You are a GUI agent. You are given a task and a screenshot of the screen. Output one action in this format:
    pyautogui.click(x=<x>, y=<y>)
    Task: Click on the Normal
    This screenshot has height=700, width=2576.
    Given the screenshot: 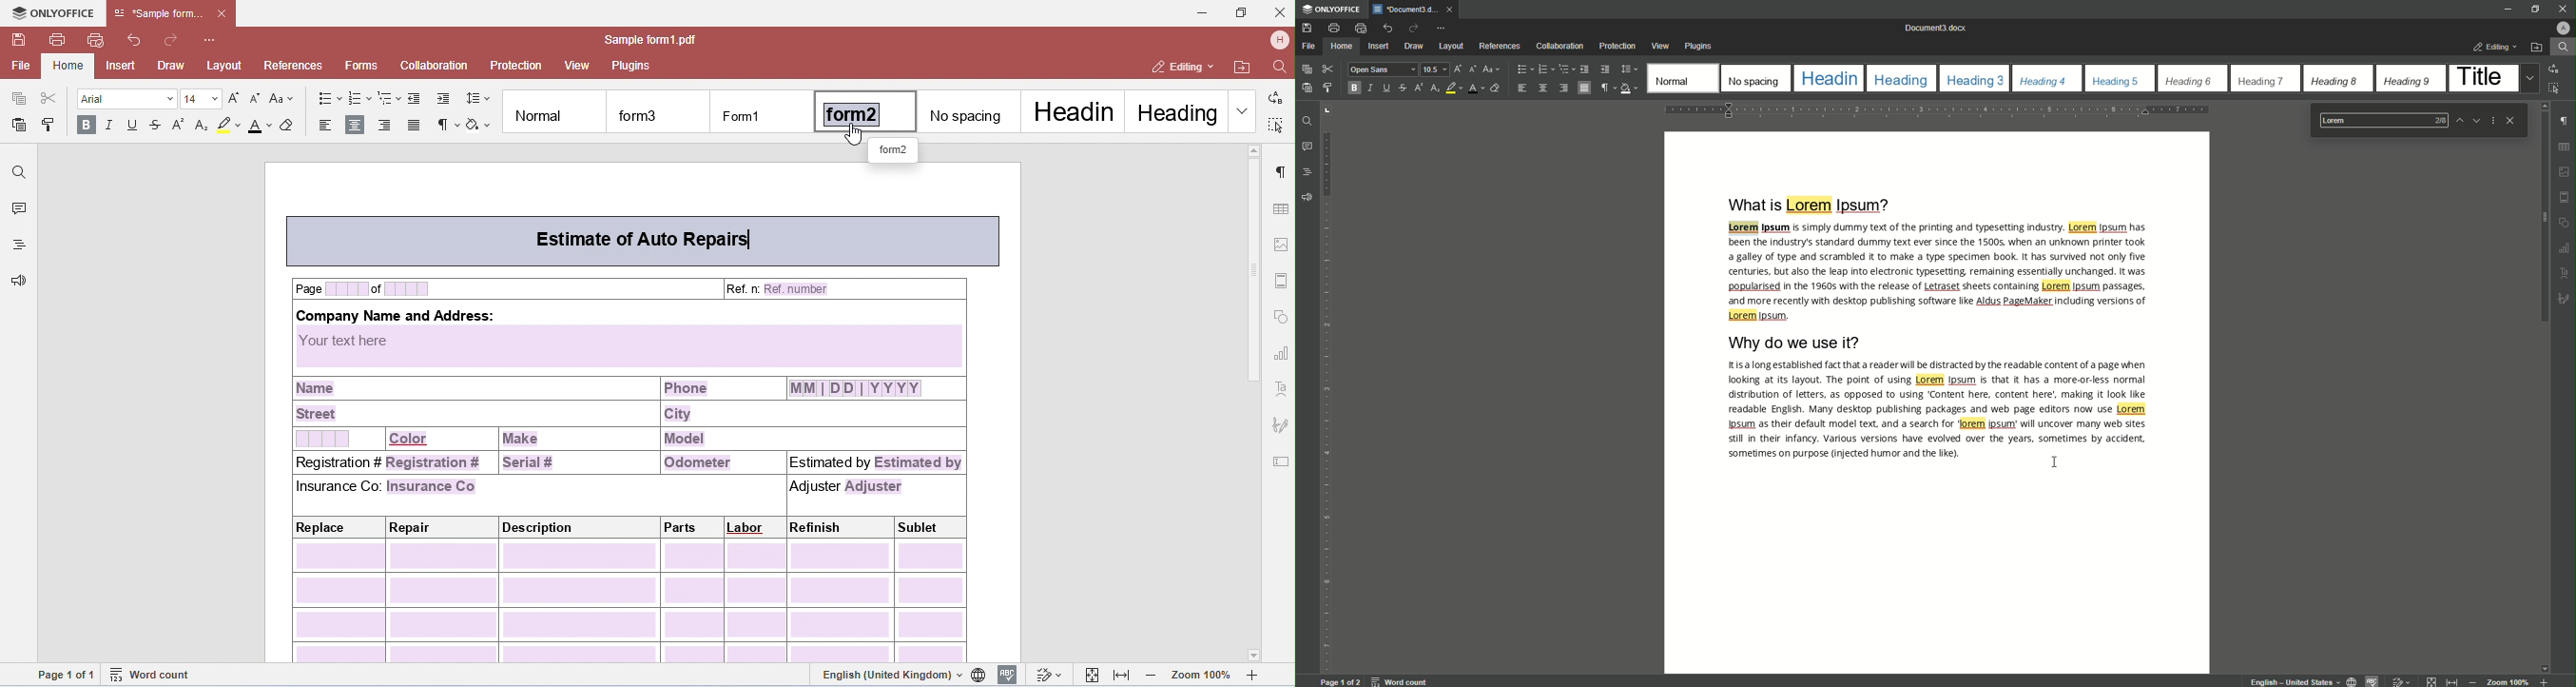 What is the action you would take?
    pyautogui.click(x=1680, y=76)
    